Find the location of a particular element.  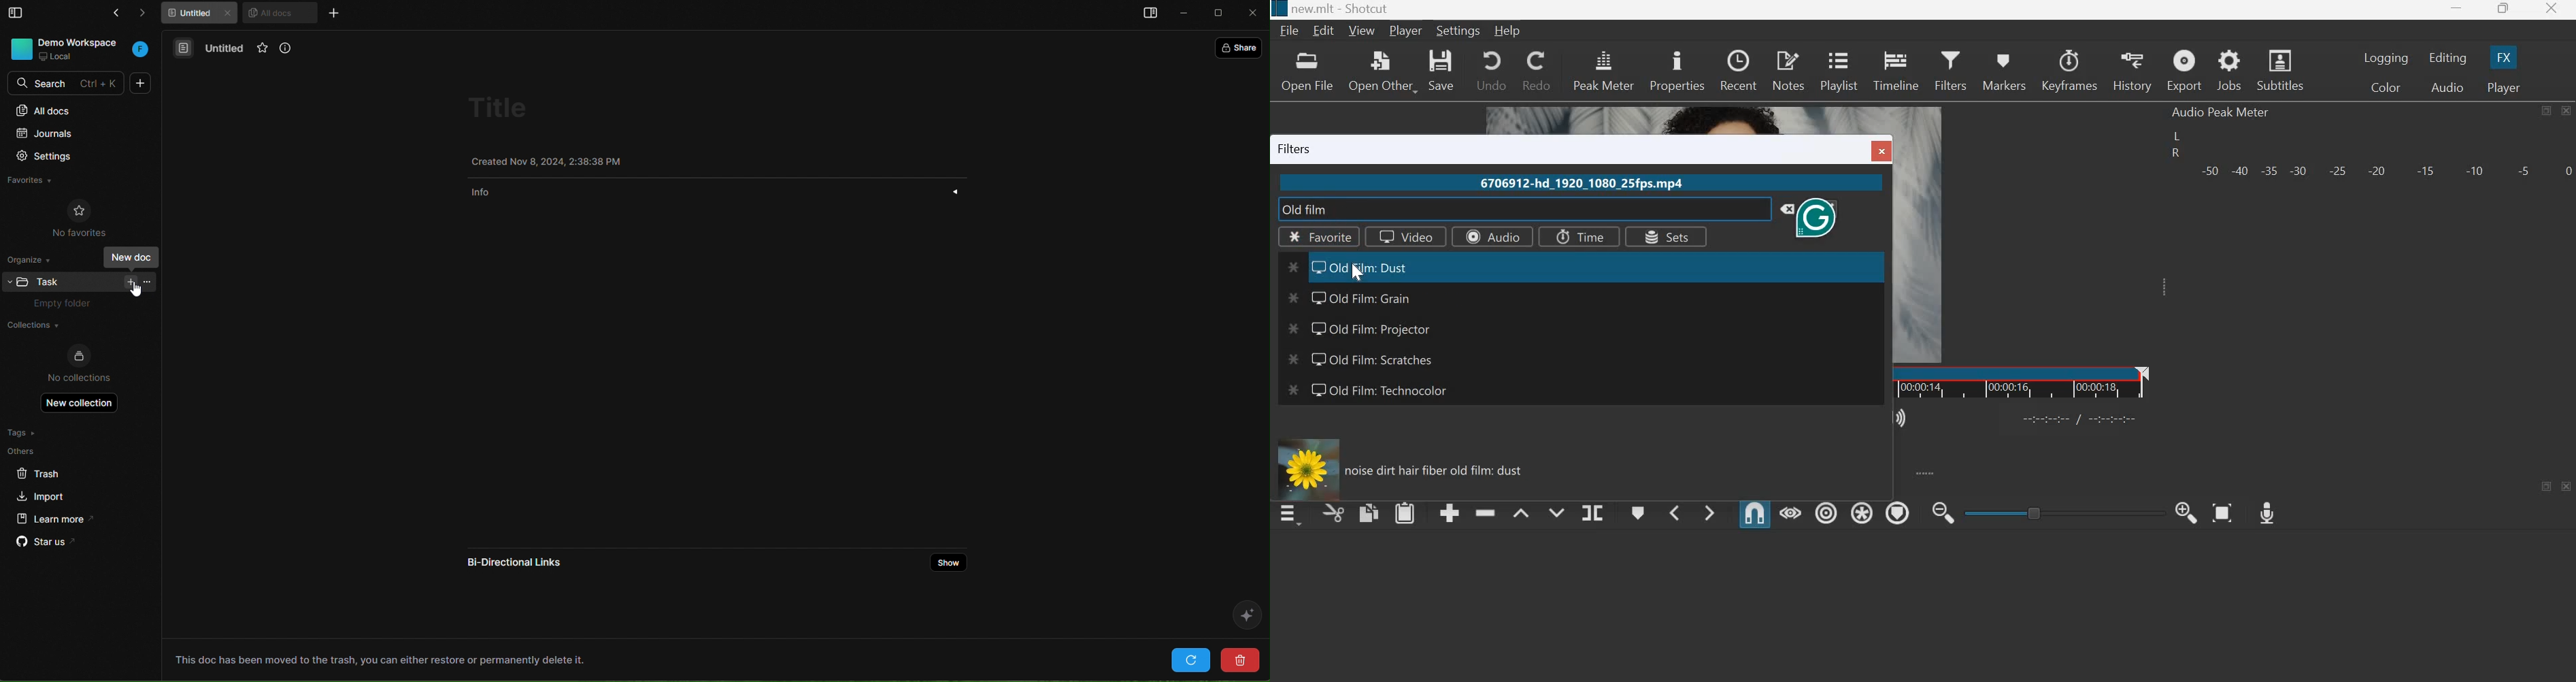

Favorite is located at coordinates (1321, 238).